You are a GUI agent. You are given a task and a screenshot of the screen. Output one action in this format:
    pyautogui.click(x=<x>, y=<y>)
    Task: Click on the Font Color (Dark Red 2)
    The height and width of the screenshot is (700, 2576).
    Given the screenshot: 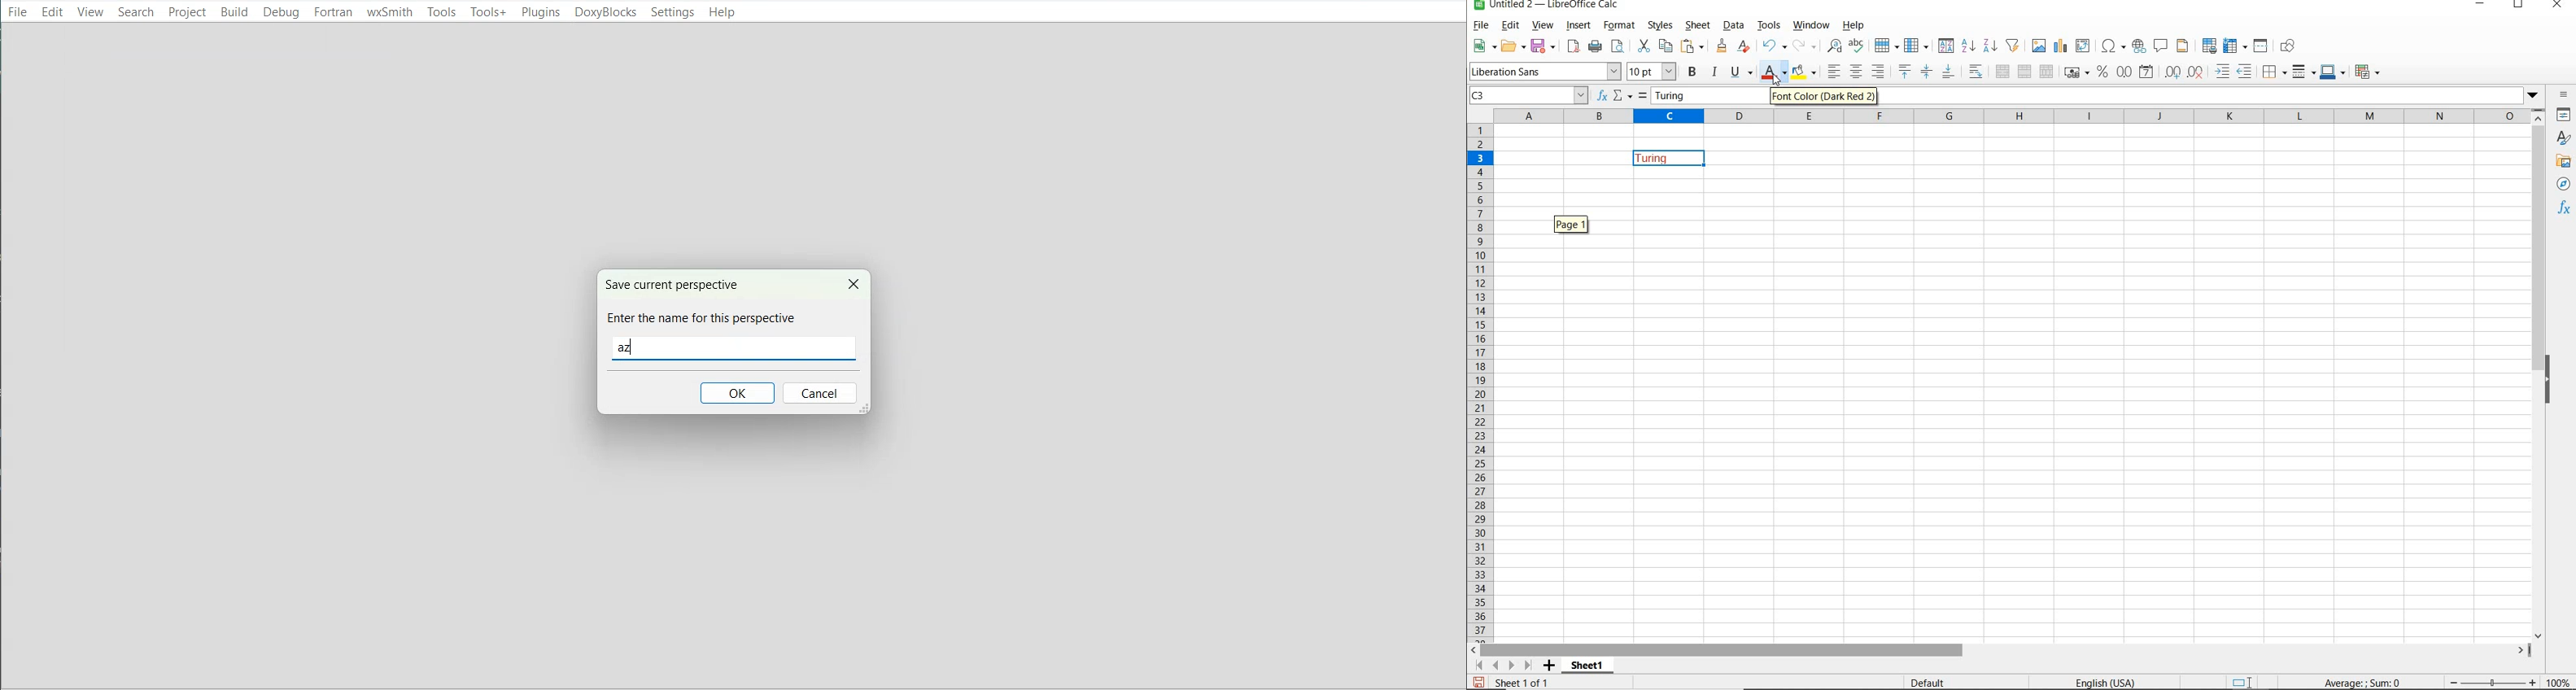 What is the action you would take?
    pyautogui.click(x=1824, y=98)
    